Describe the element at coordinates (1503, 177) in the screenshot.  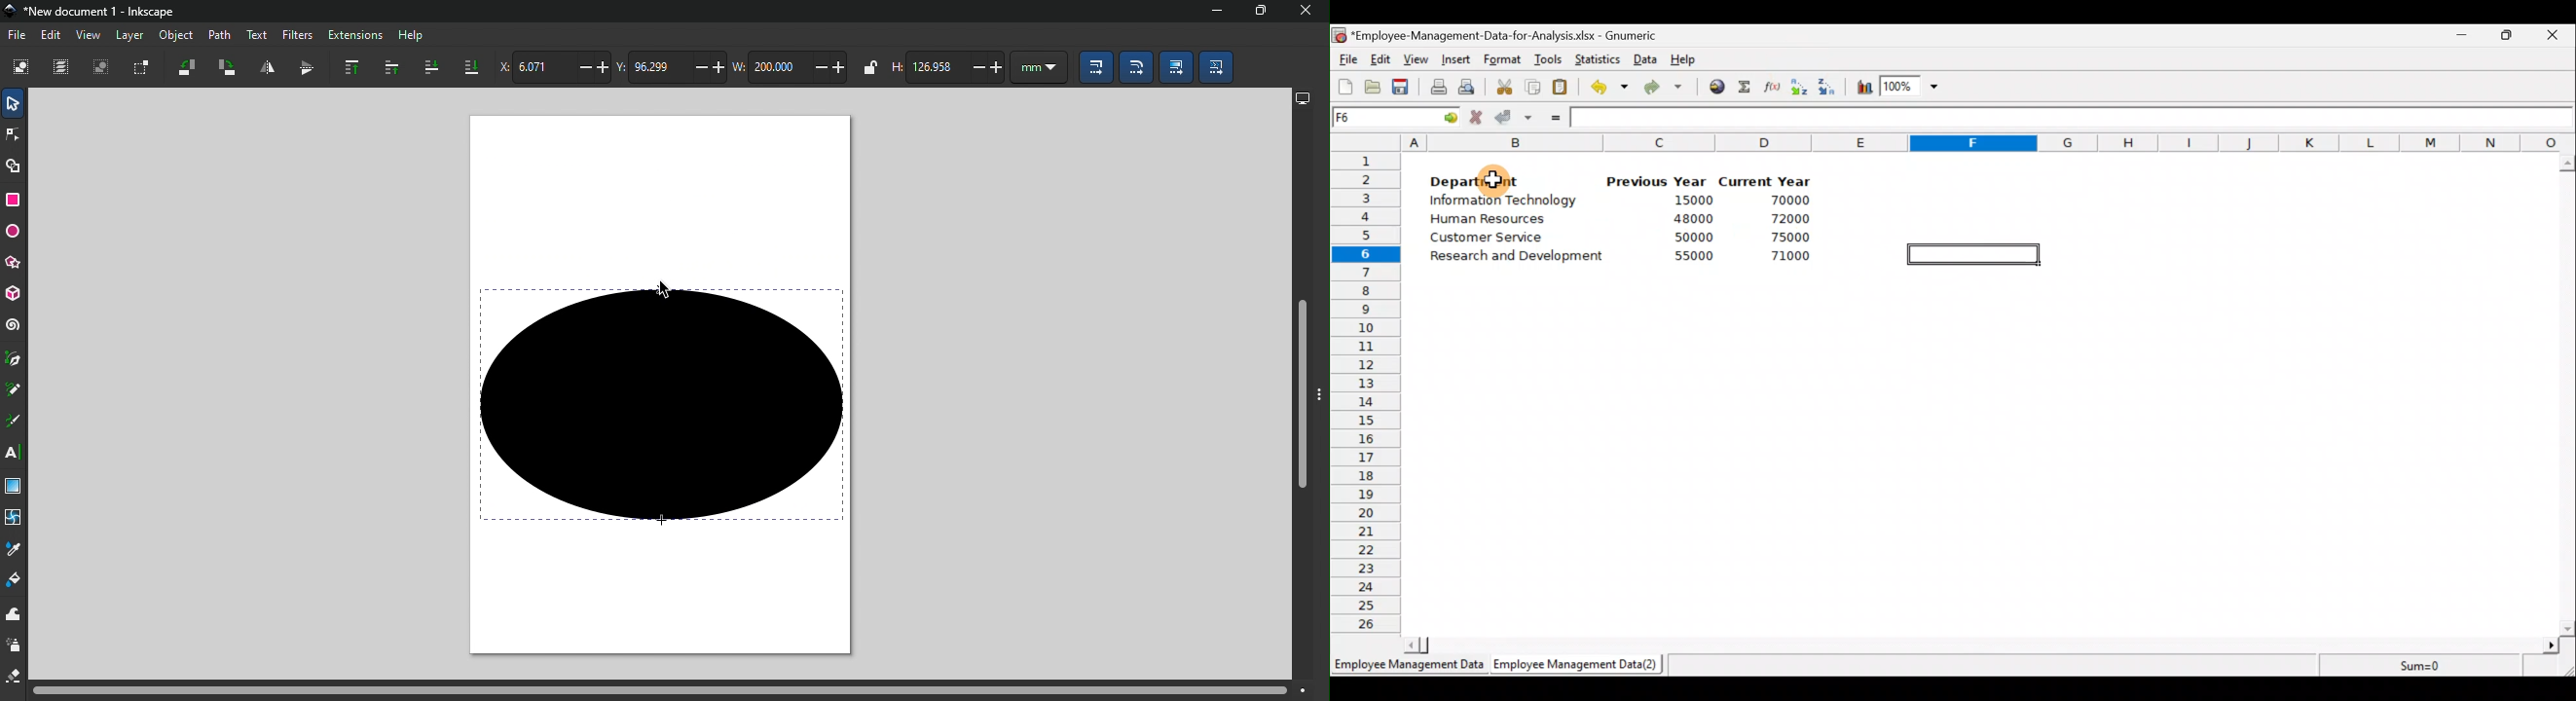
I see `Cursor hovering on cell B2` at that location.